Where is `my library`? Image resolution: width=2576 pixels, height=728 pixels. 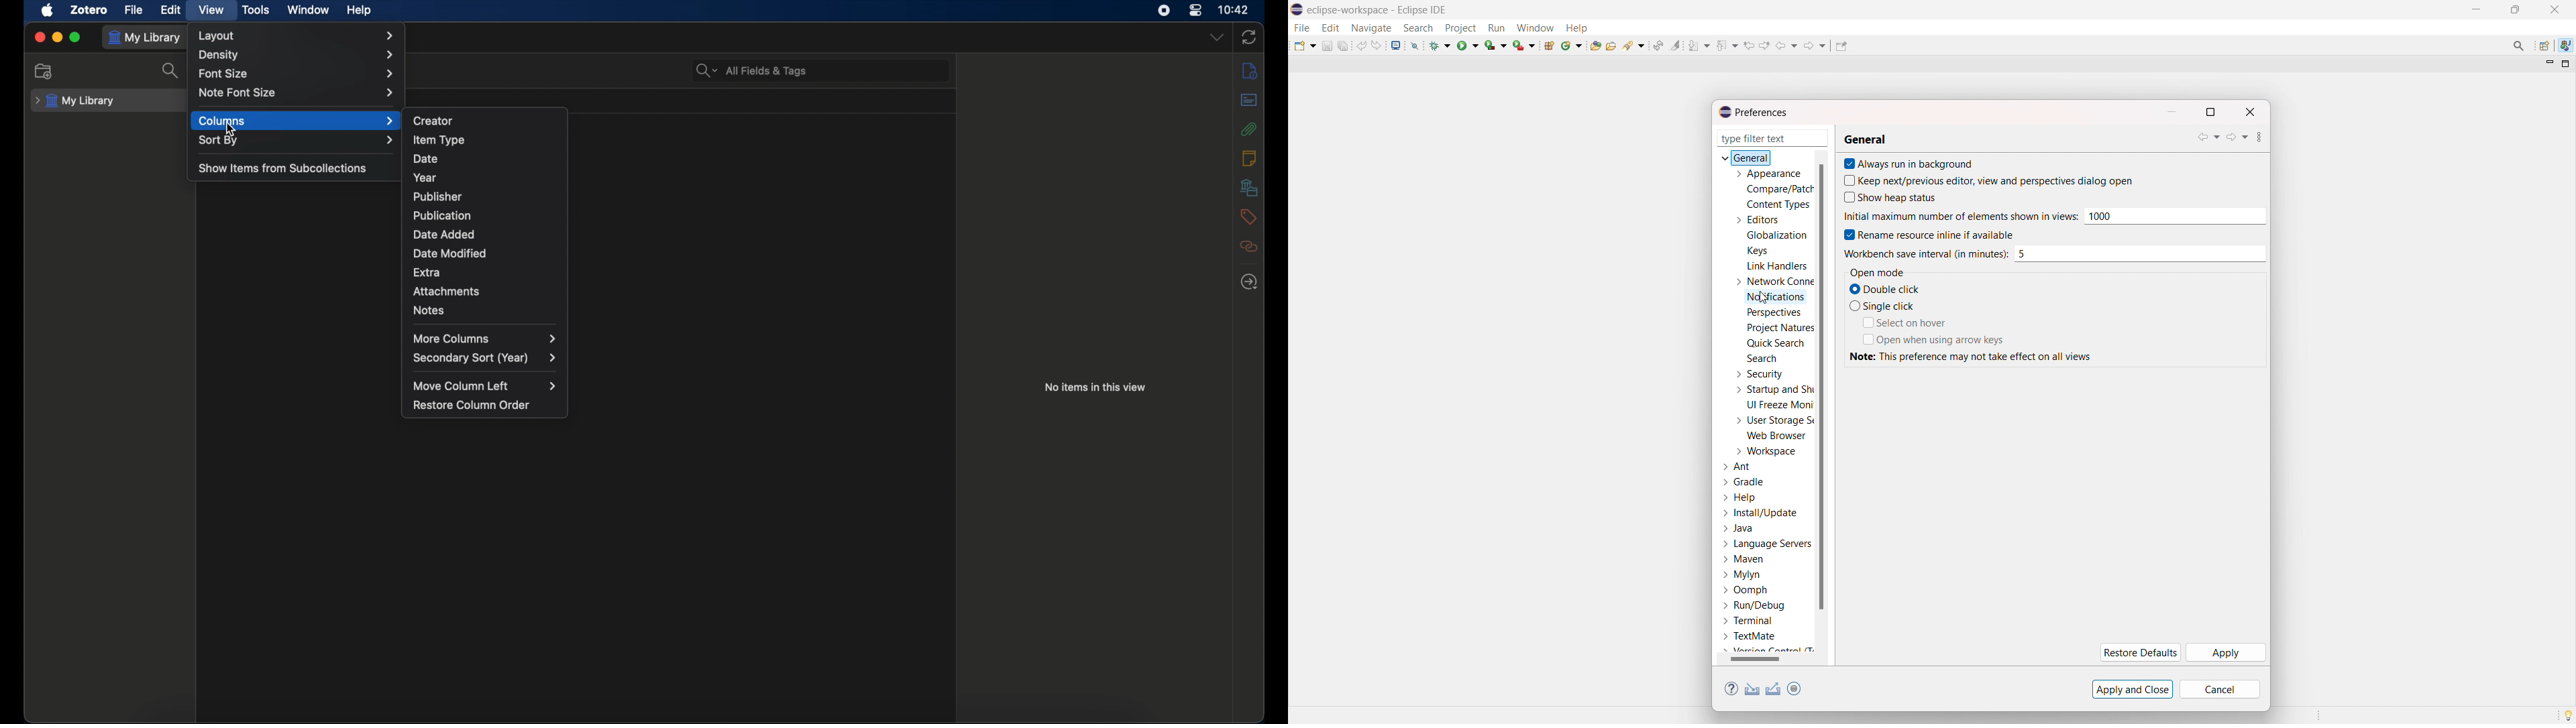
my library is located at coordinates (76, 101).